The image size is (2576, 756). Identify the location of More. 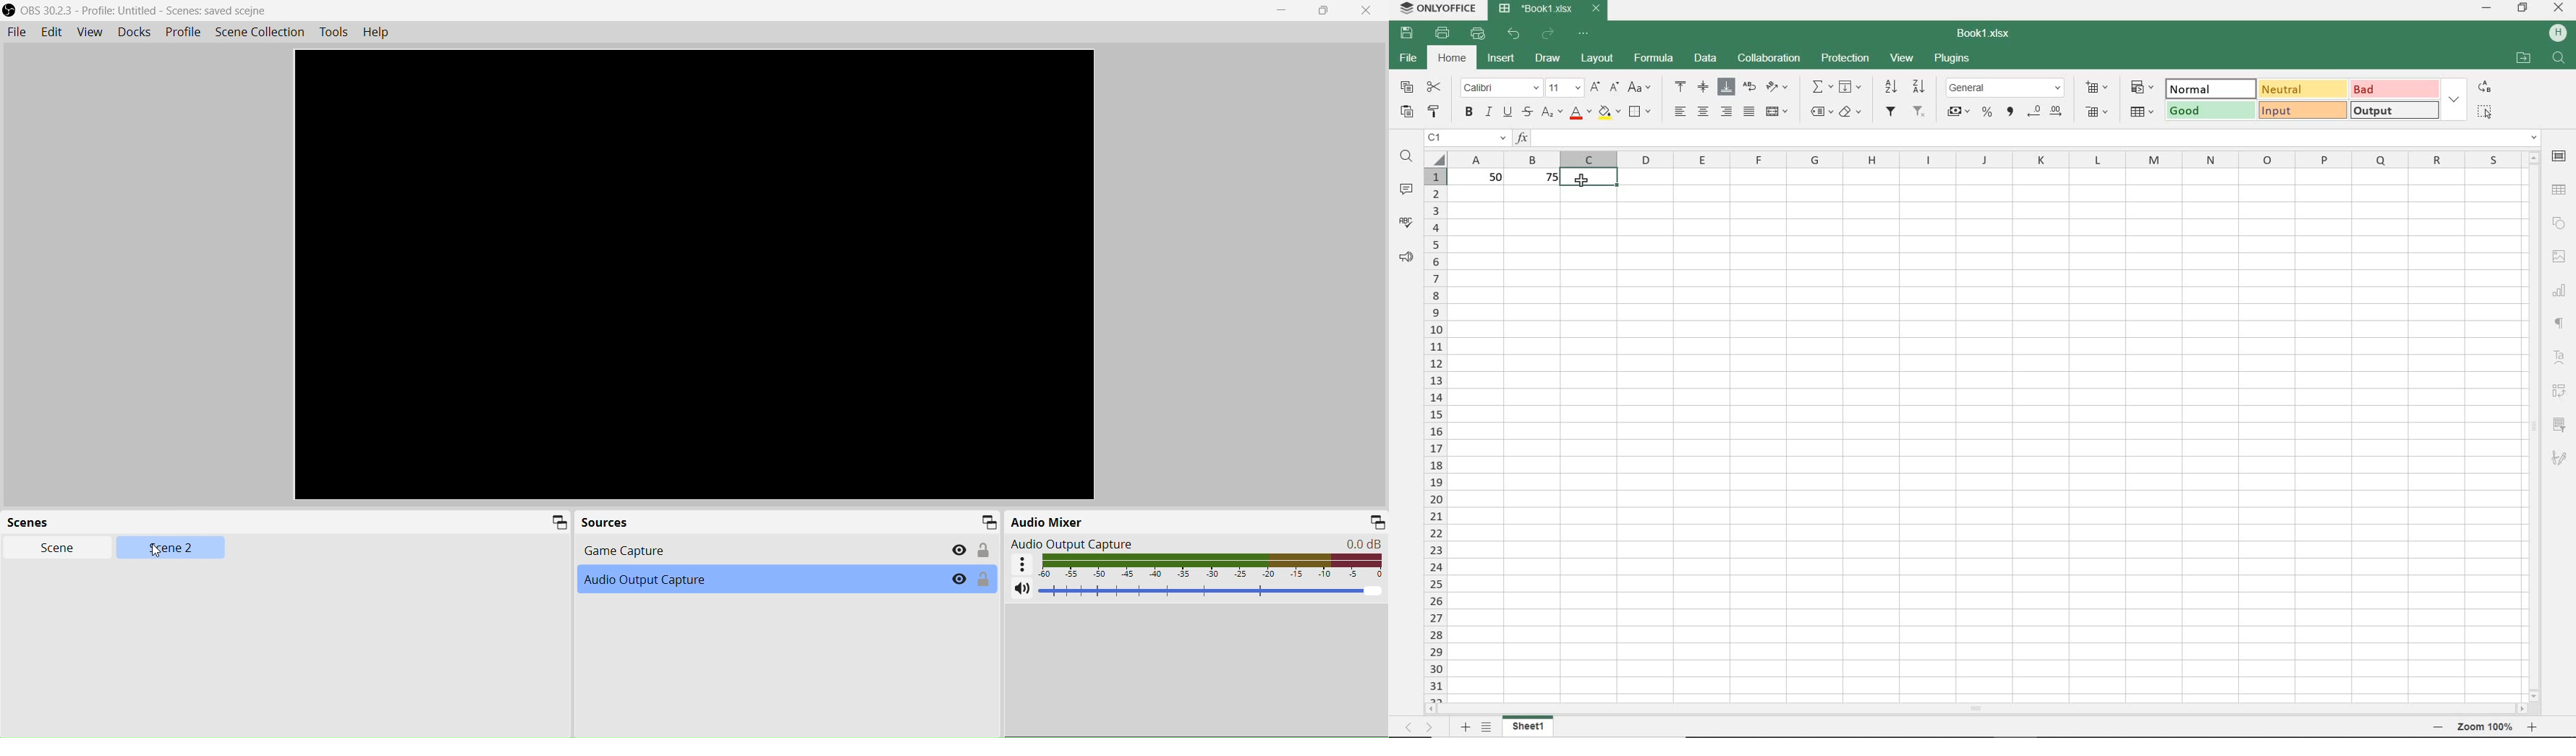
(1021, 564).